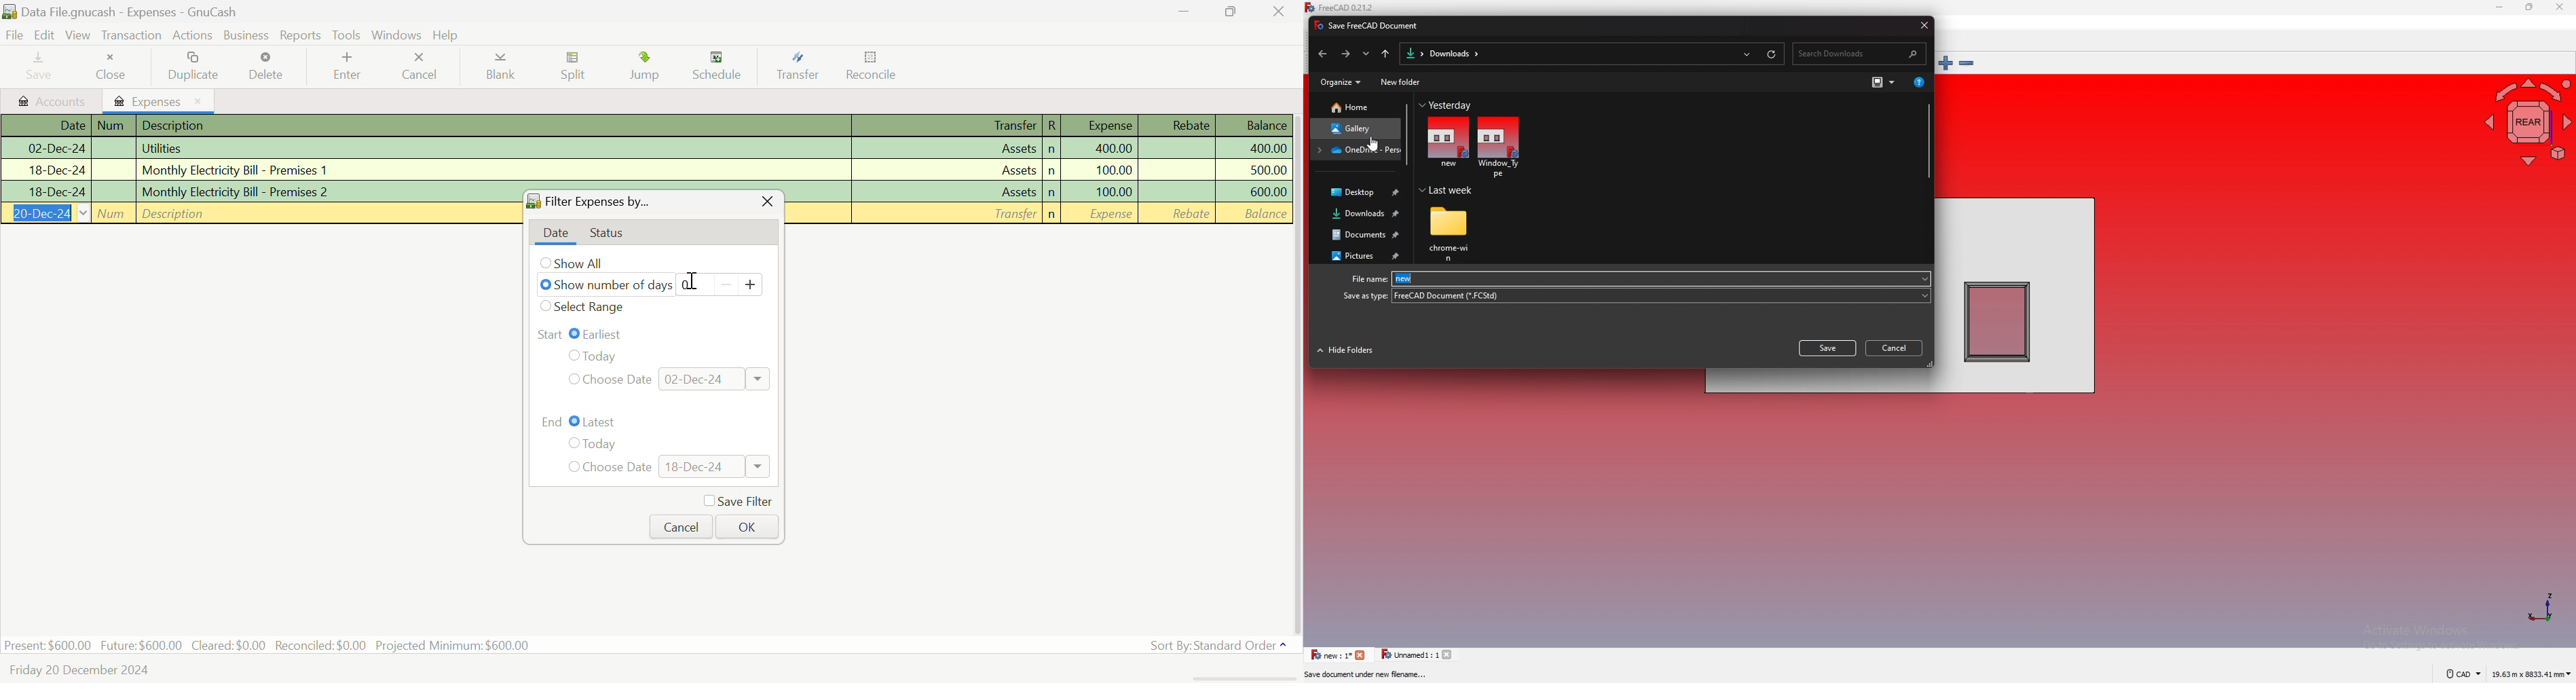  I want to click on Date, so click(44, 191).